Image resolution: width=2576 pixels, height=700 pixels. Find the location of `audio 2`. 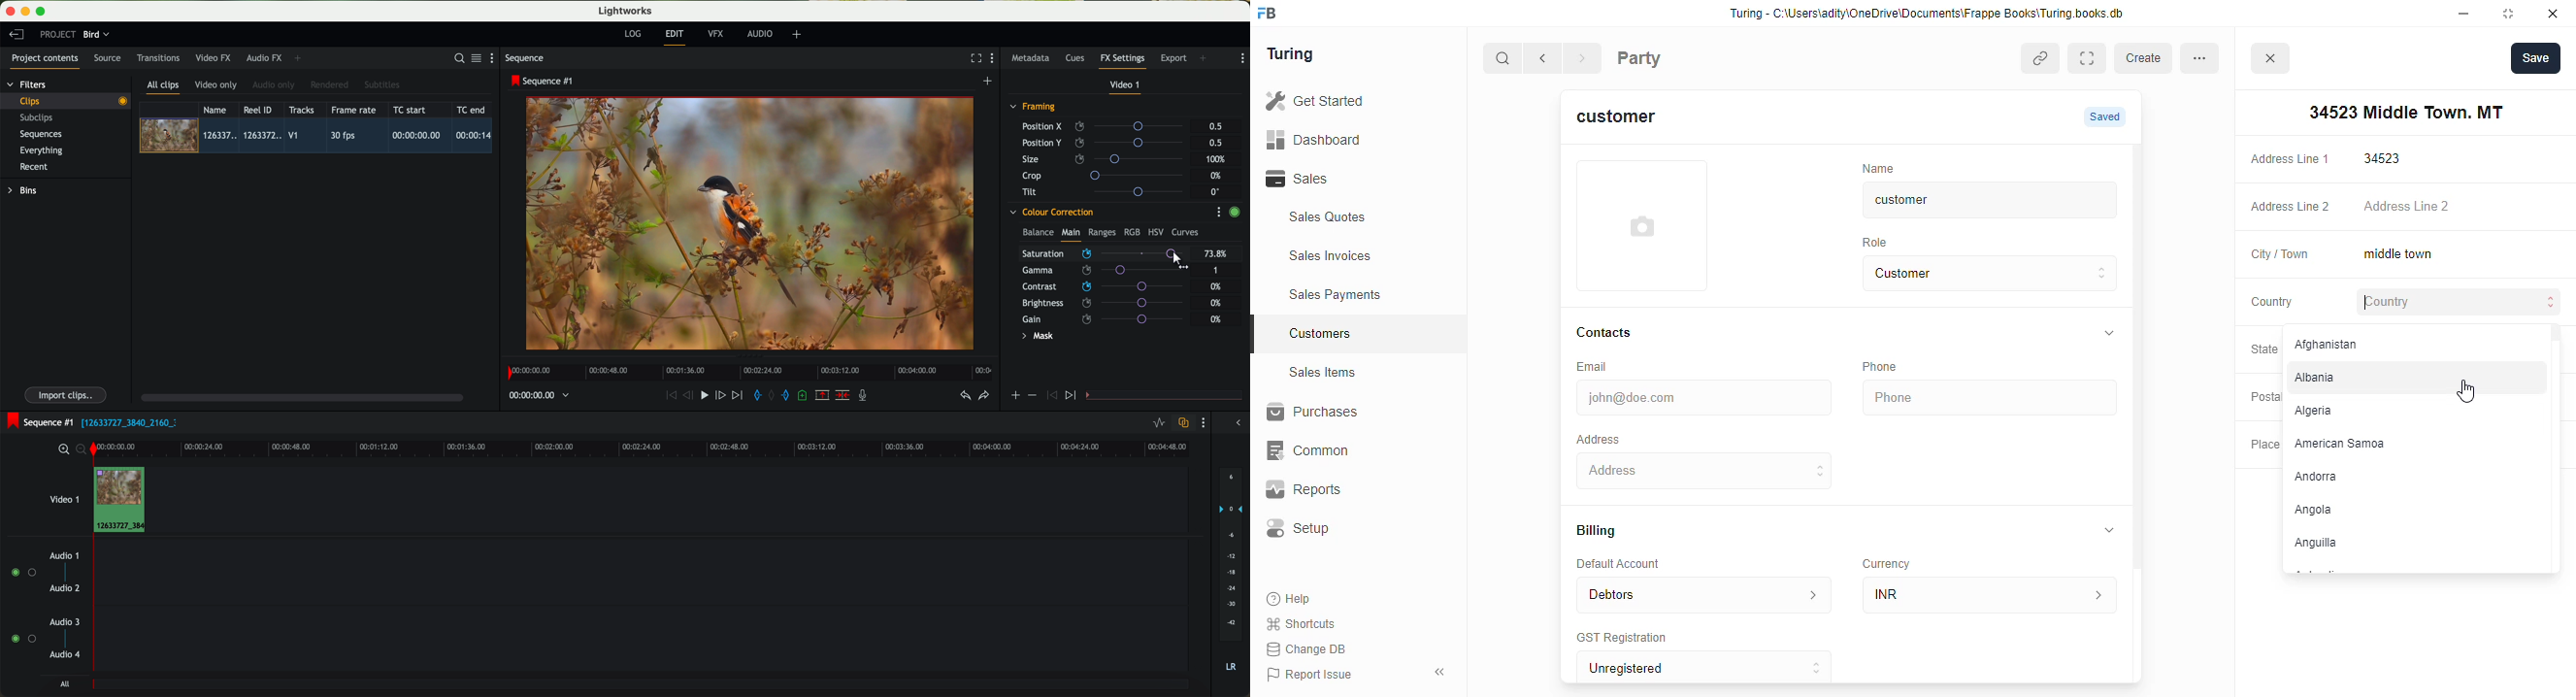

audio 2 is located at coordinates (66, 589).